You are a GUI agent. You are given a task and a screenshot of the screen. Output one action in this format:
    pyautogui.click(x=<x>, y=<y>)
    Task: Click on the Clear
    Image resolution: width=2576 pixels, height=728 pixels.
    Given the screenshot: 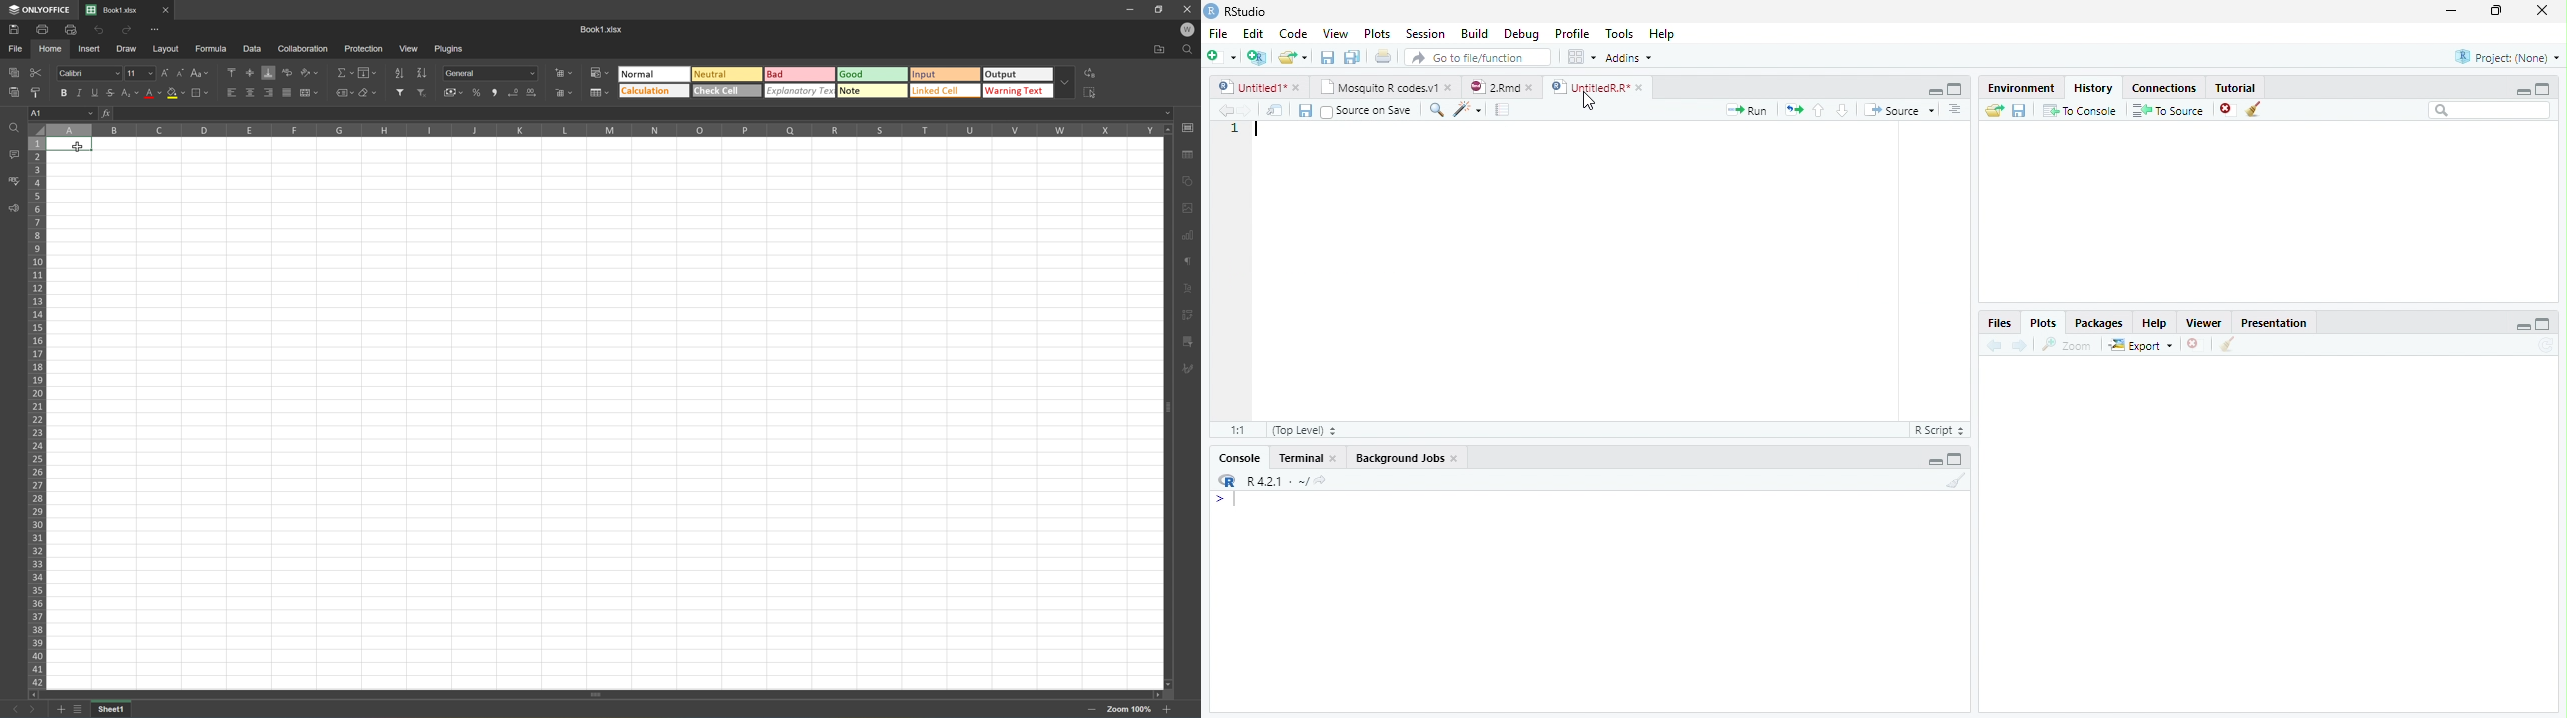 What is the action you would take?
    pyautogui.click(x=370, y=92)
    